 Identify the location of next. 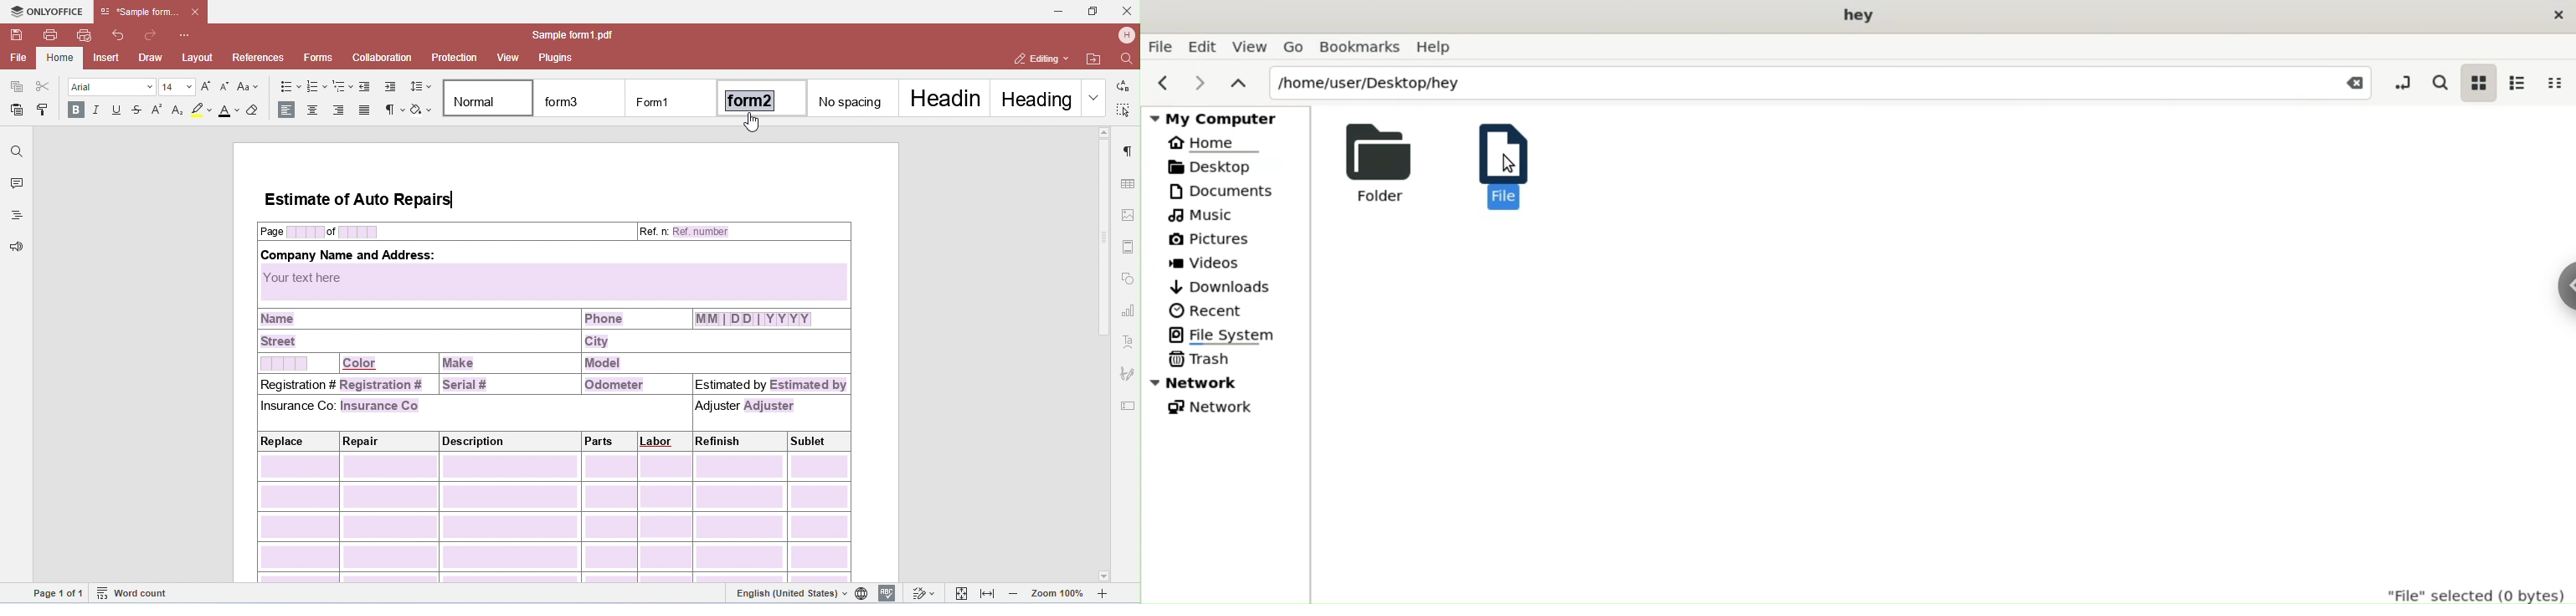
(1199, 86).